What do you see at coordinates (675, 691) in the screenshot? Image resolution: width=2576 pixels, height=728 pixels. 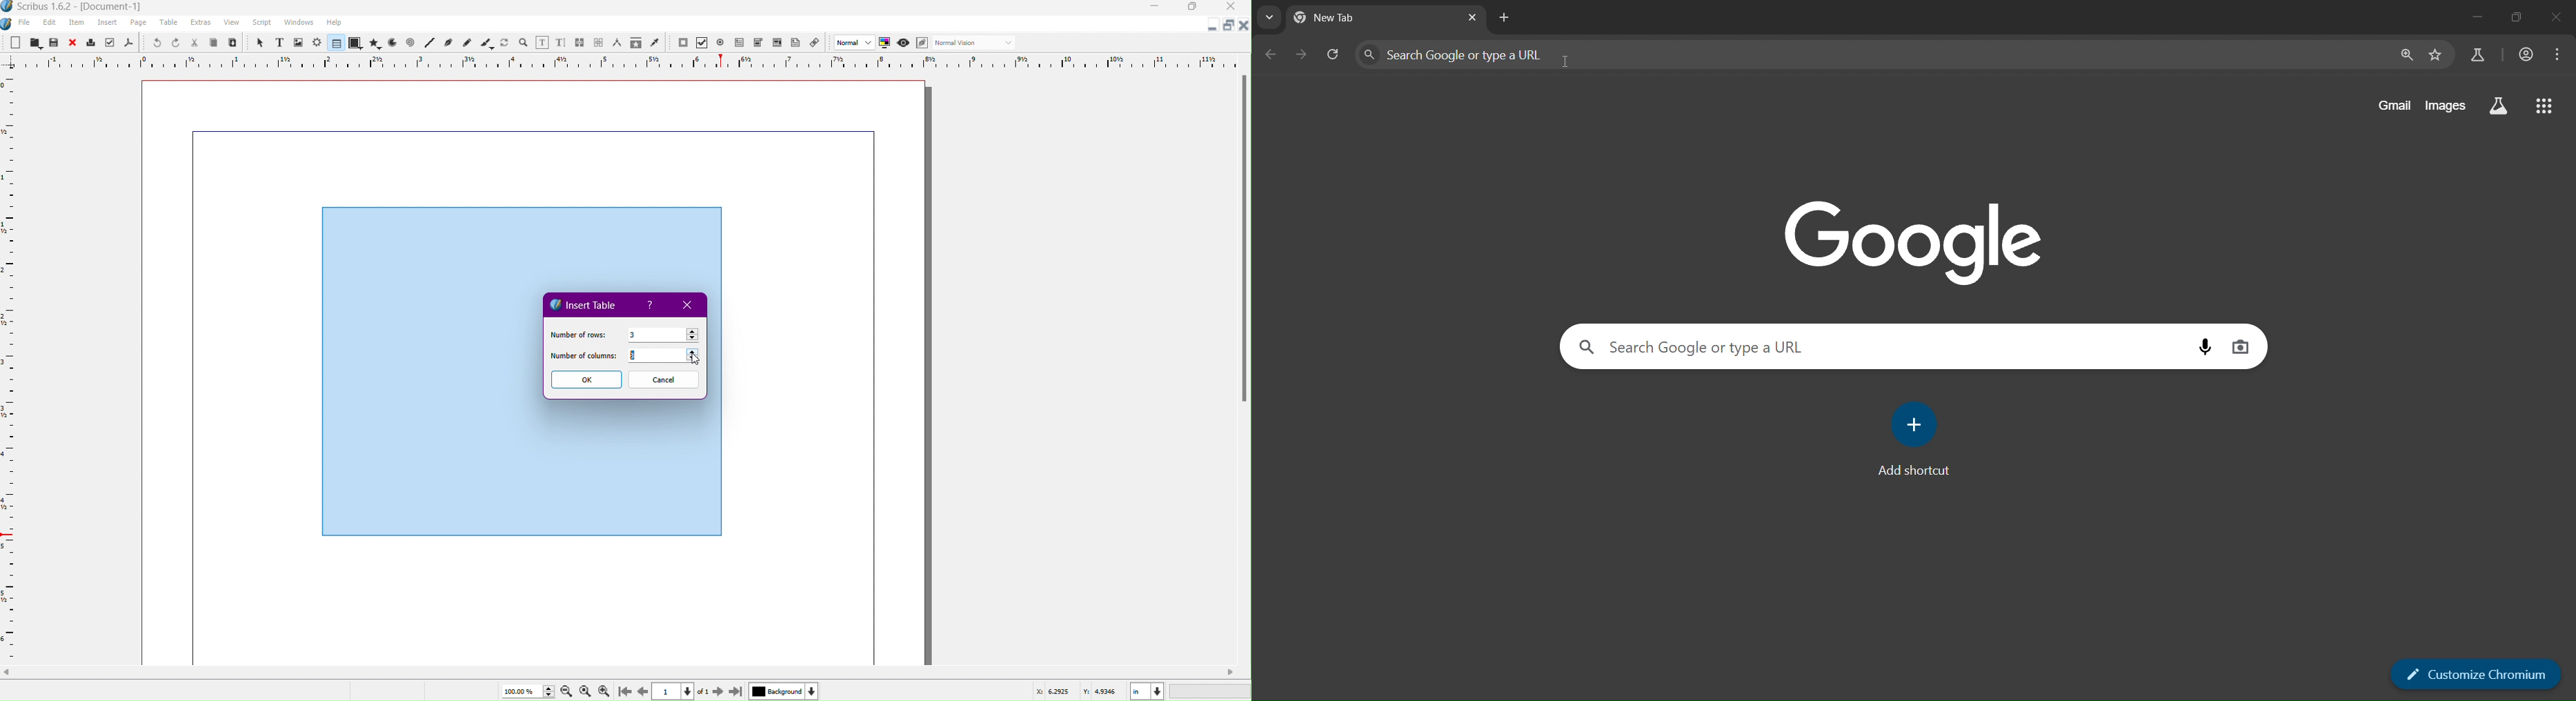 I see `Page Number` at bounding box center [675, 691].